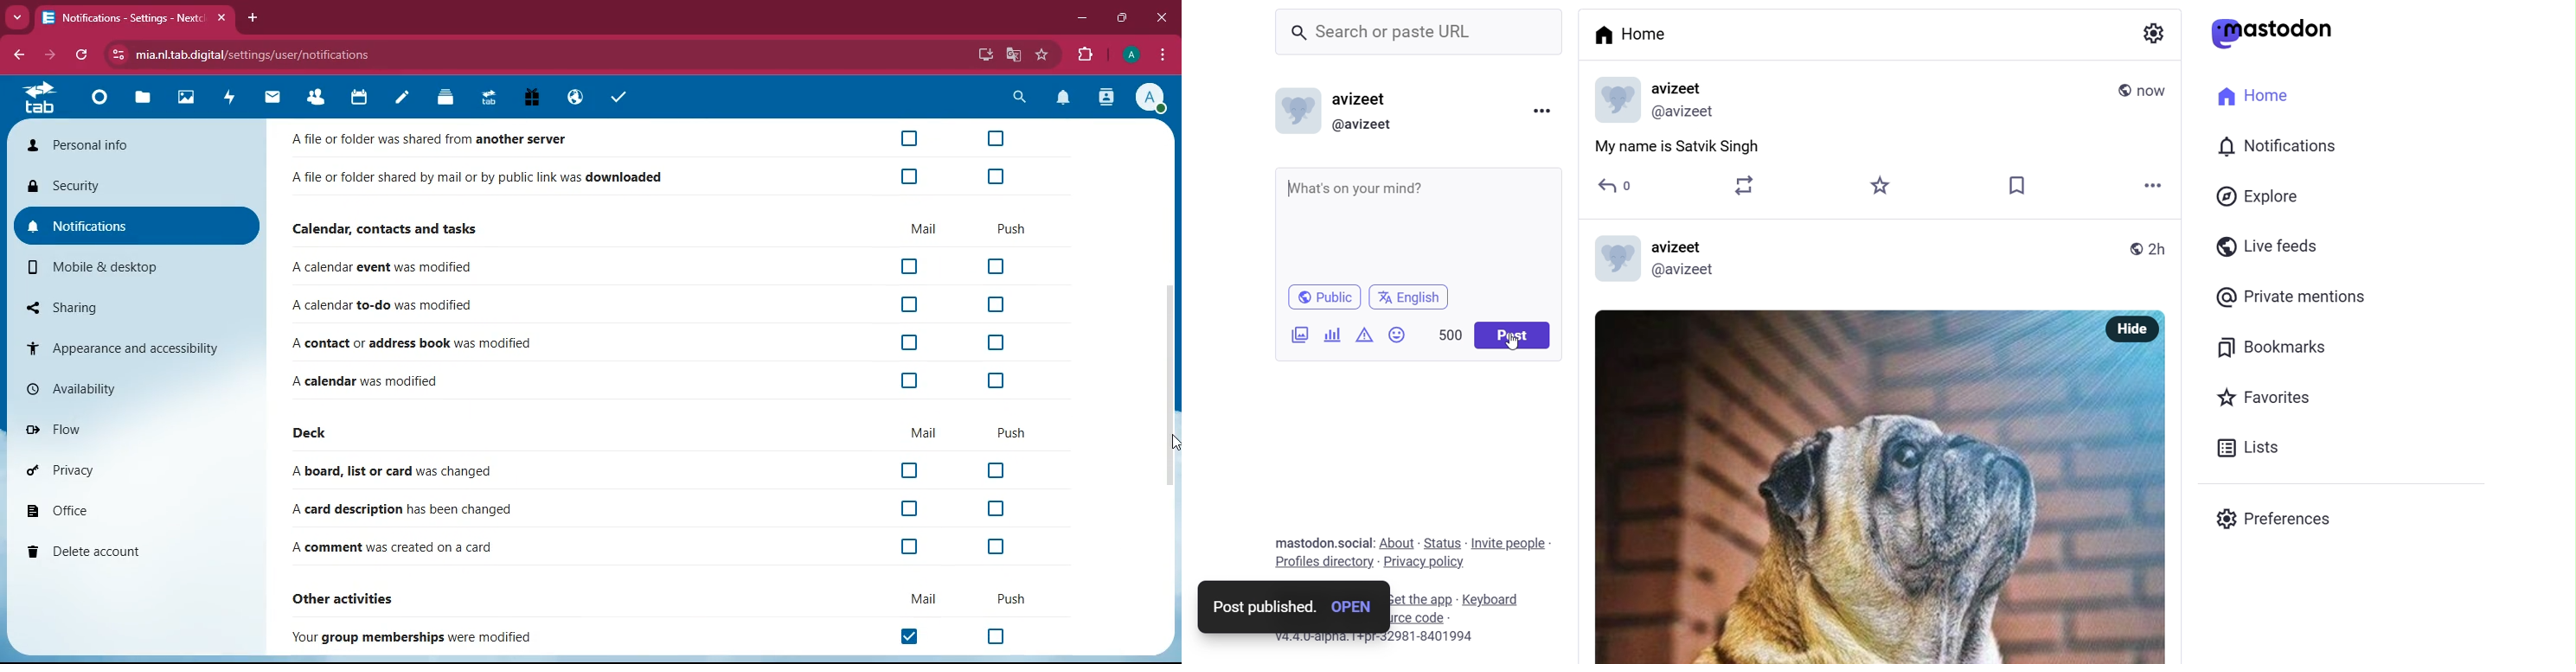  What do you see at coordinates (411, 342) in the screenshot?
I see `A contact or address book was modified` at bounding box center [411, 342].